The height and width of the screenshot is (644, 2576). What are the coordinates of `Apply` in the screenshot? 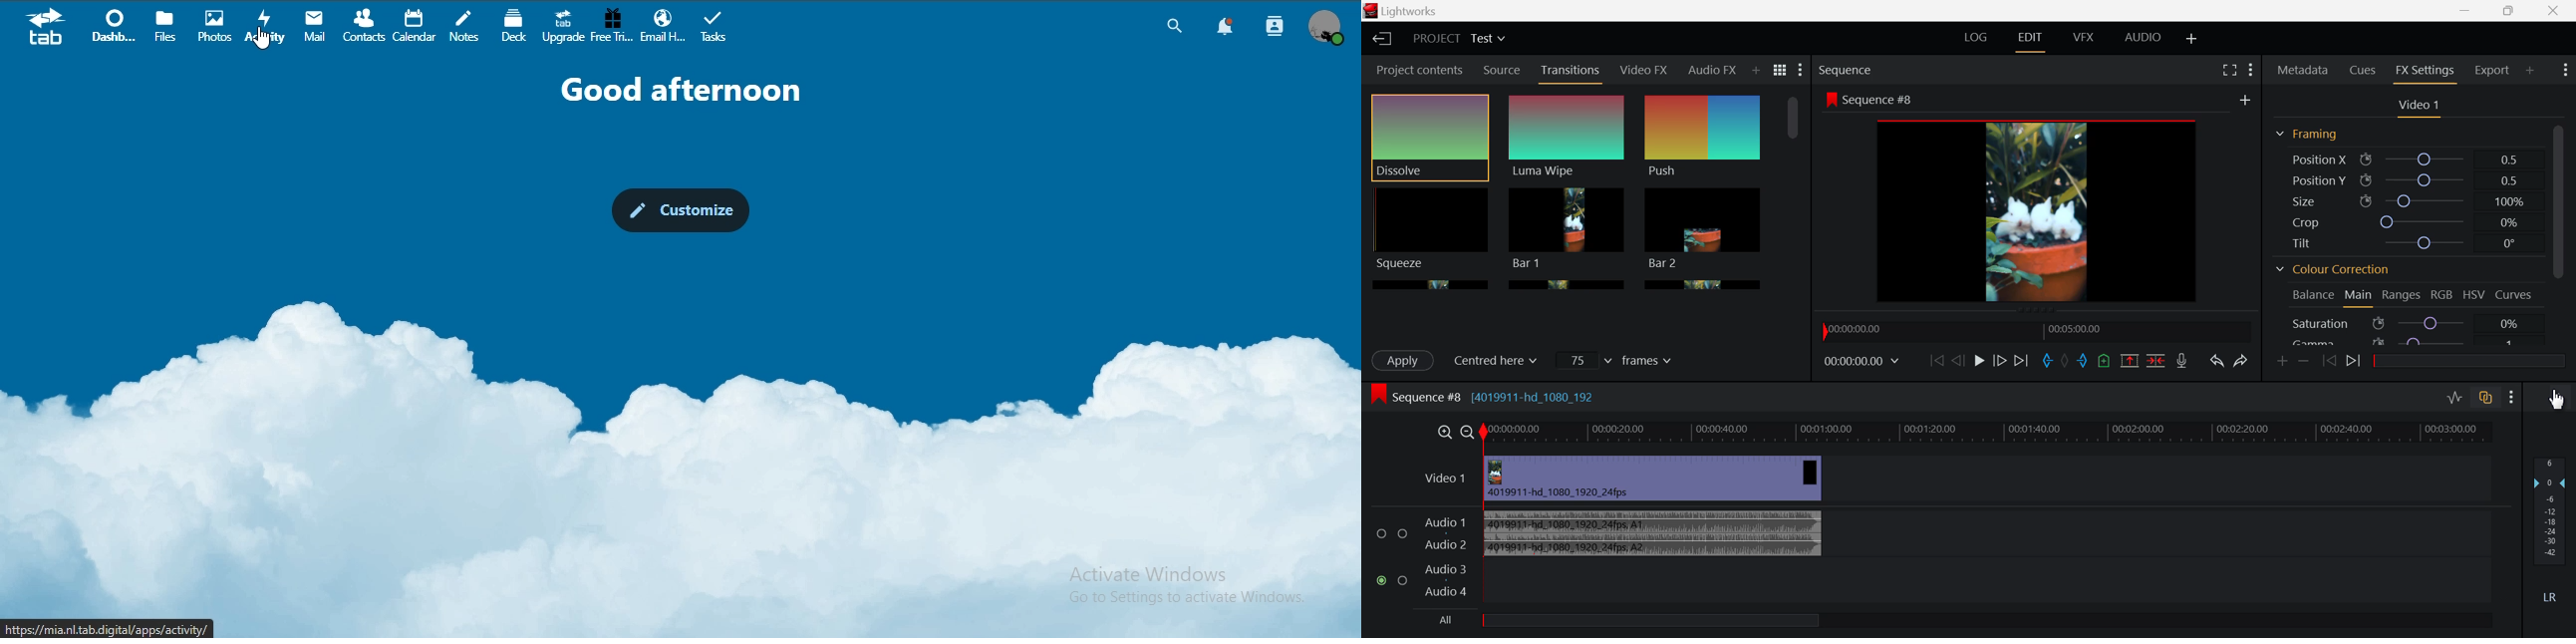 It's located at (1404, 360).